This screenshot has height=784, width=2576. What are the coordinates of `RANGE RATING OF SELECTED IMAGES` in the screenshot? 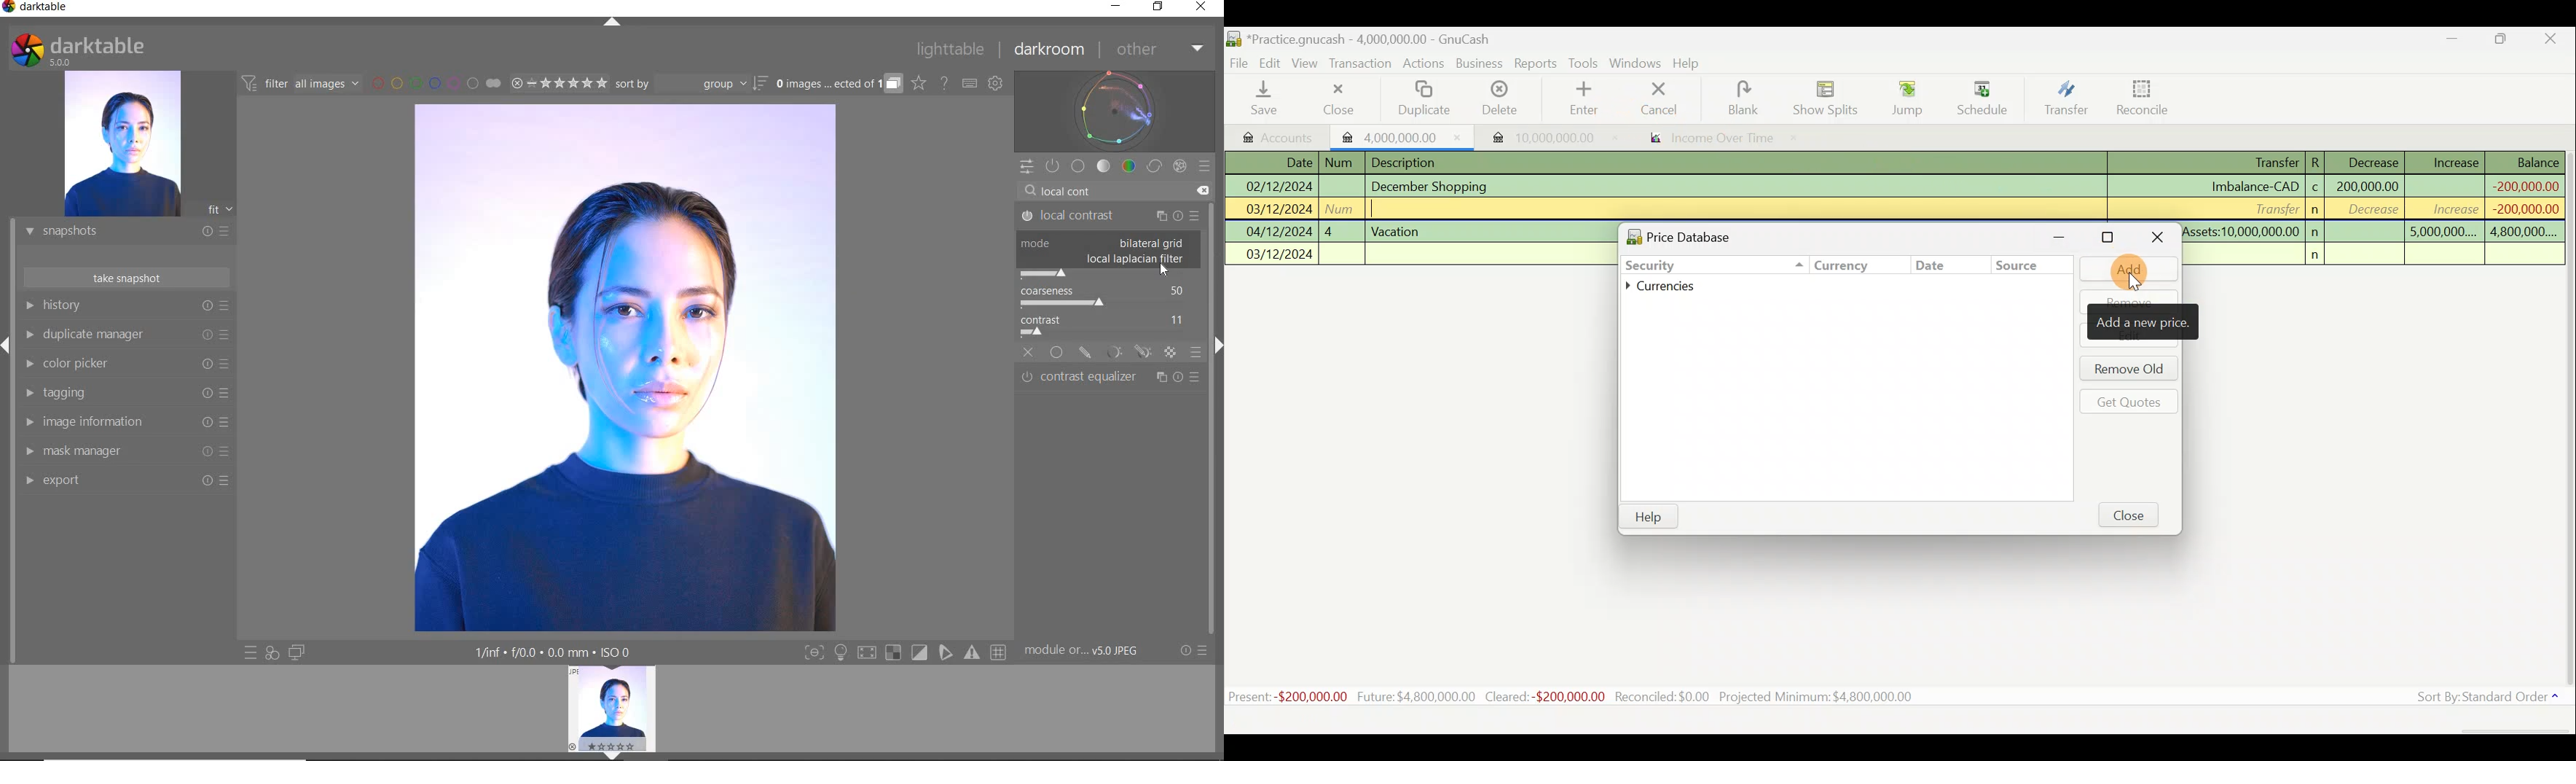 It's located at (558, 82).